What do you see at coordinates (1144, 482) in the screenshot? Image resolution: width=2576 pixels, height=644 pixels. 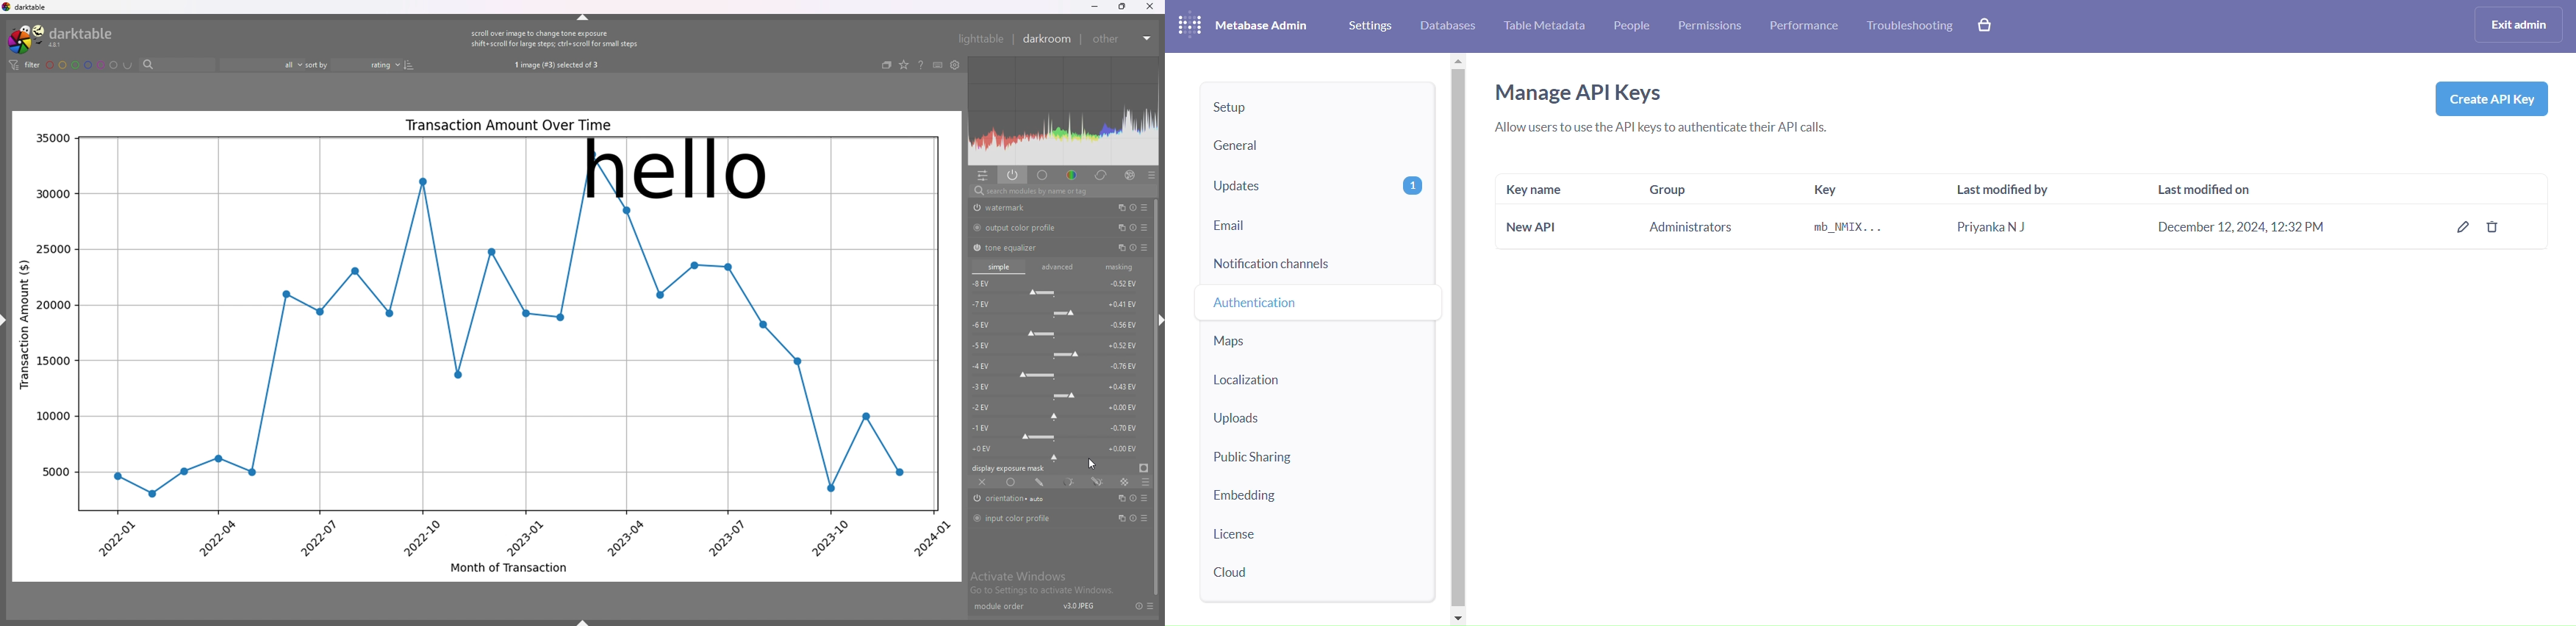 I see `blending options` at bounding box center [1144, 482].